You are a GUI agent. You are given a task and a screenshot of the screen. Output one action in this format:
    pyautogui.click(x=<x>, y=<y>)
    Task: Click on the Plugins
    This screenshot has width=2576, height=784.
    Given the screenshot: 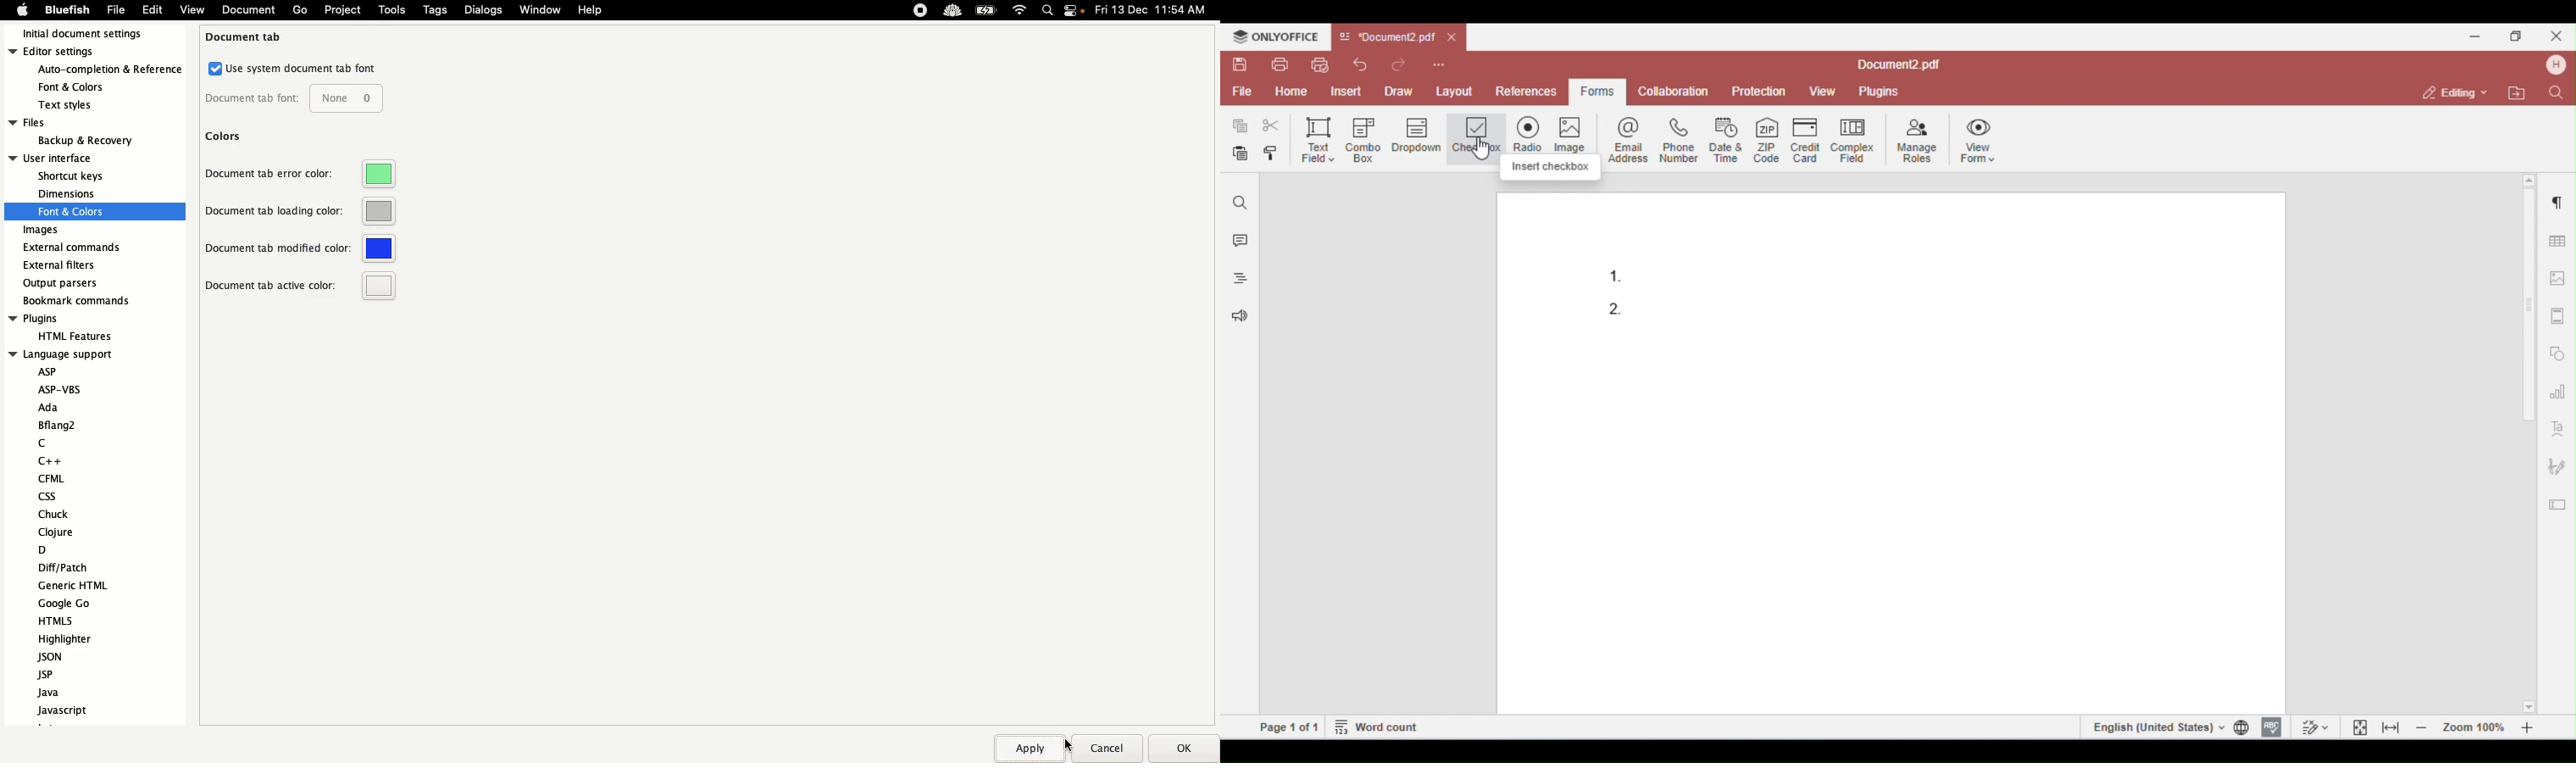 What is the action you would take?
    pyautogui.click(x=63, y=319)
    